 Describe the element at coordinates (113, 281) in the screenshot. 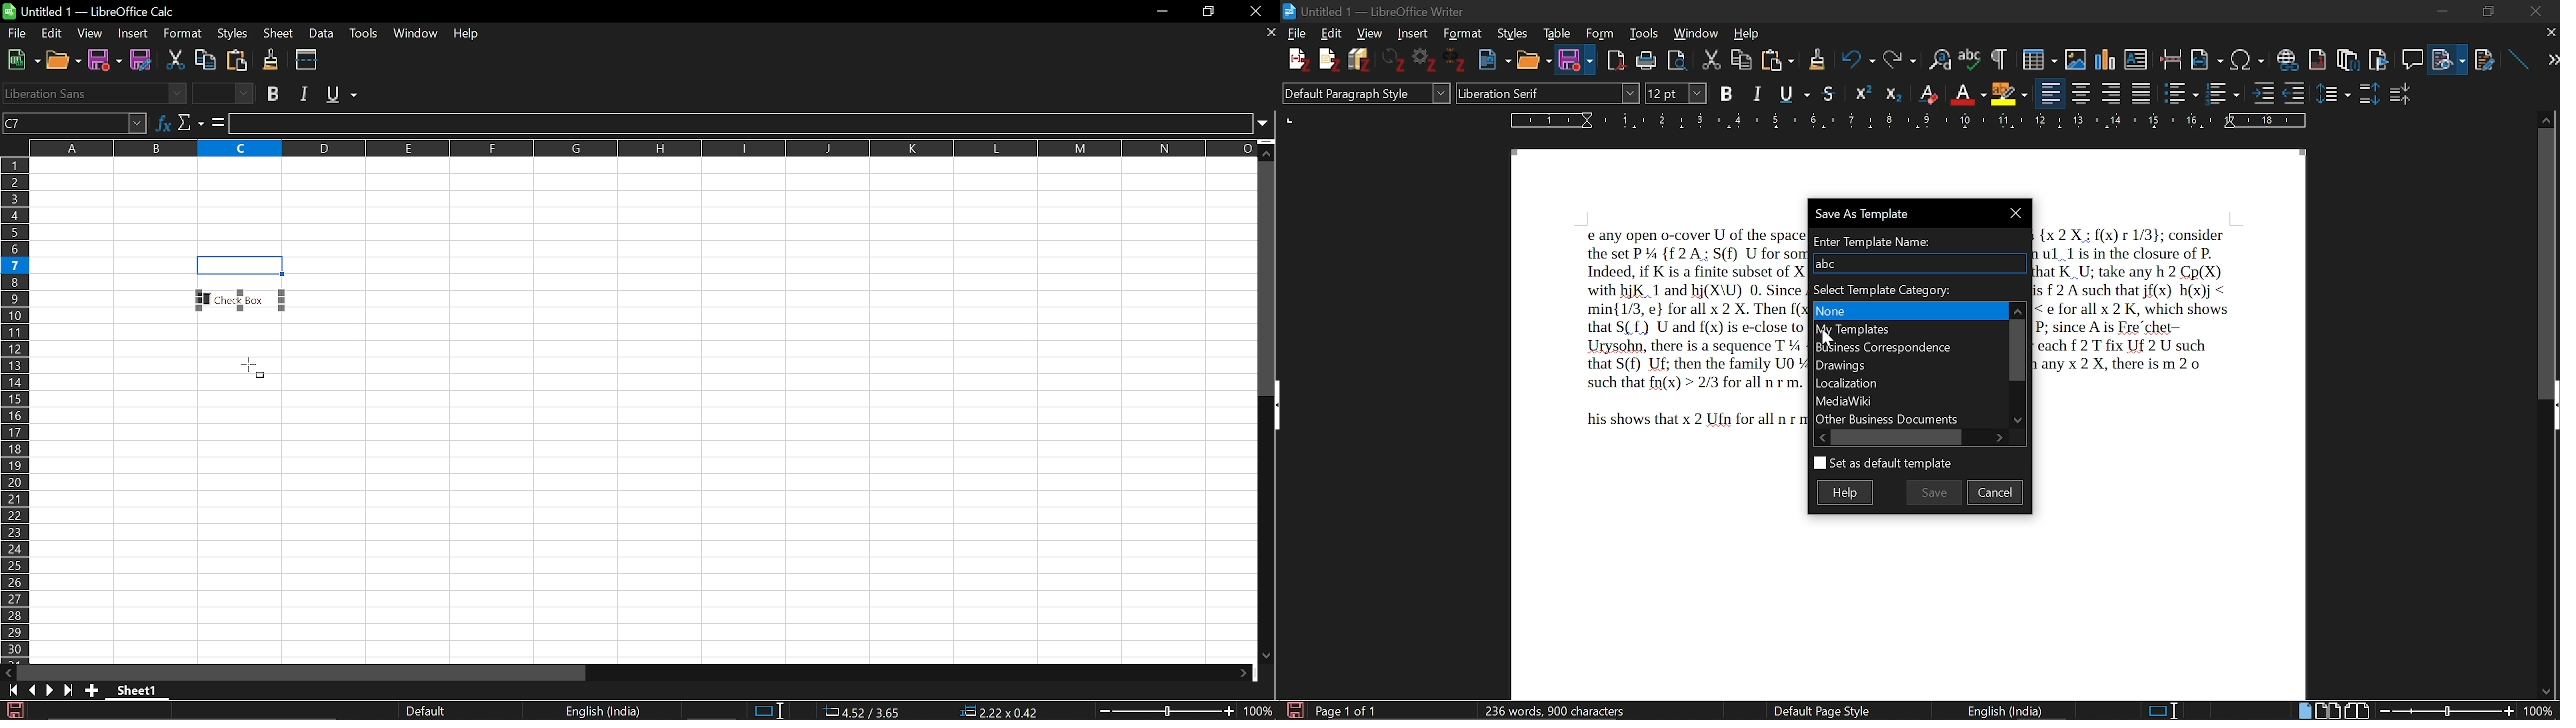

I see `Fillable cells` at that location.